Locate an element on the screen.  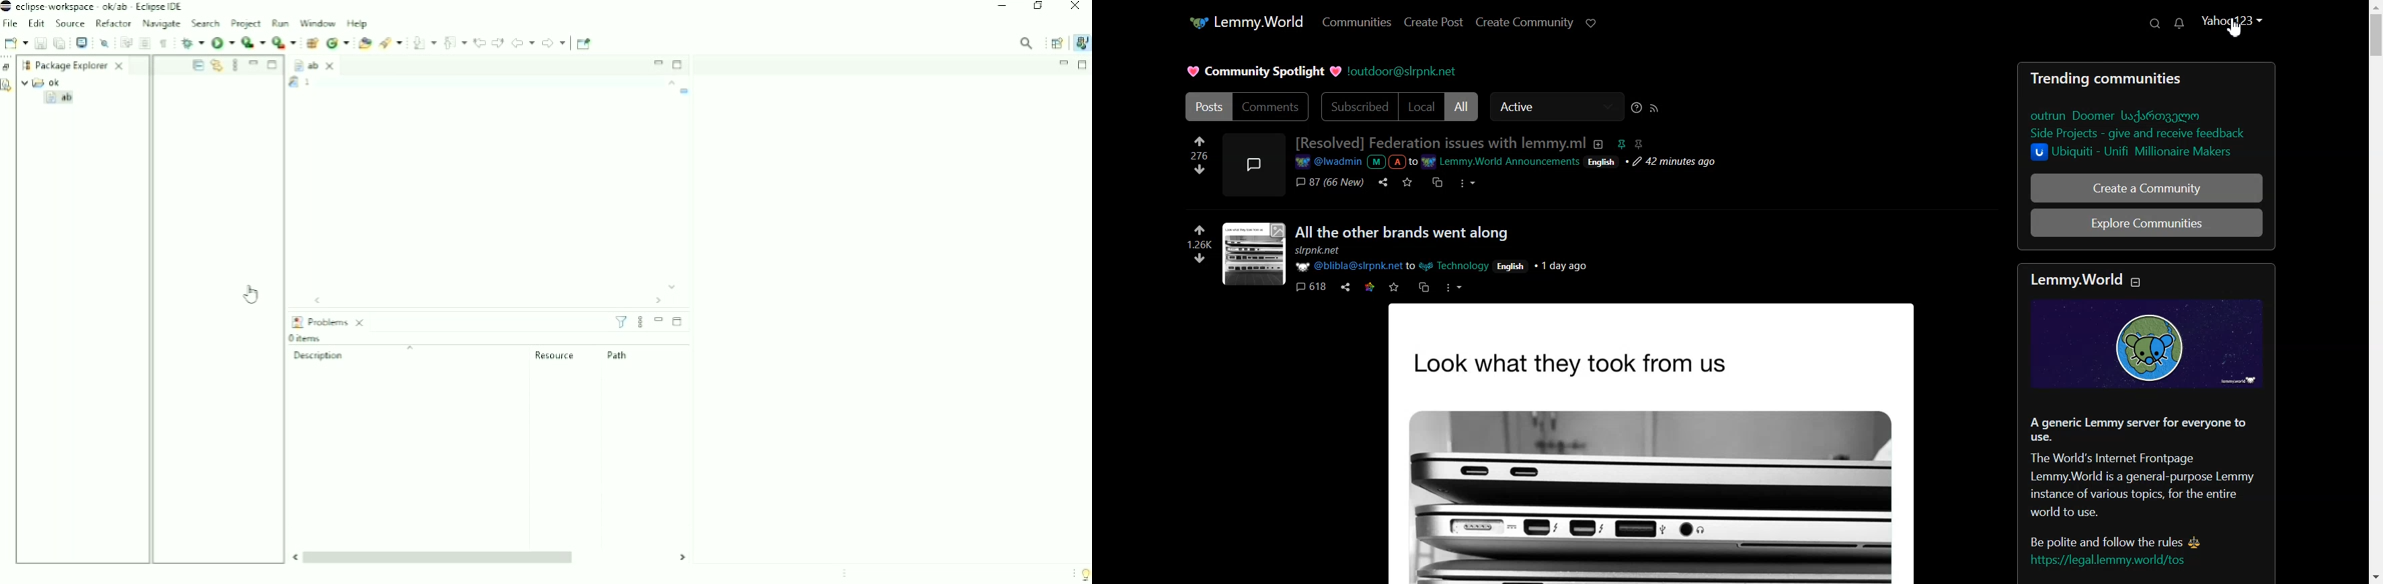
Profile pic is located at coordinates (1254, 165).